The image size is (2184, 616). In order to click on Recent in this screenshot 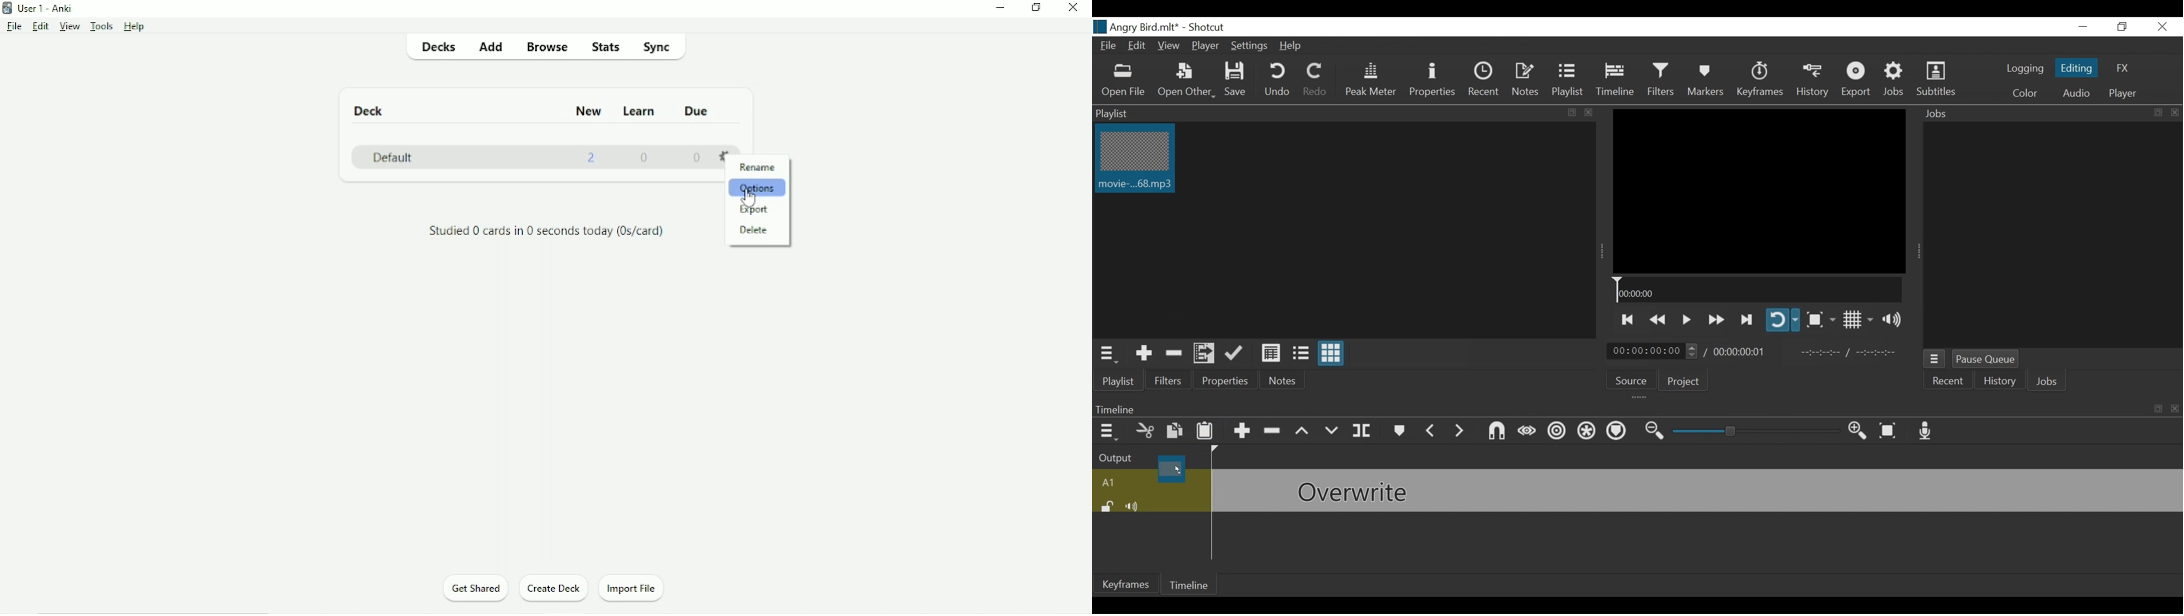, I will do `click(1485, 78)`.